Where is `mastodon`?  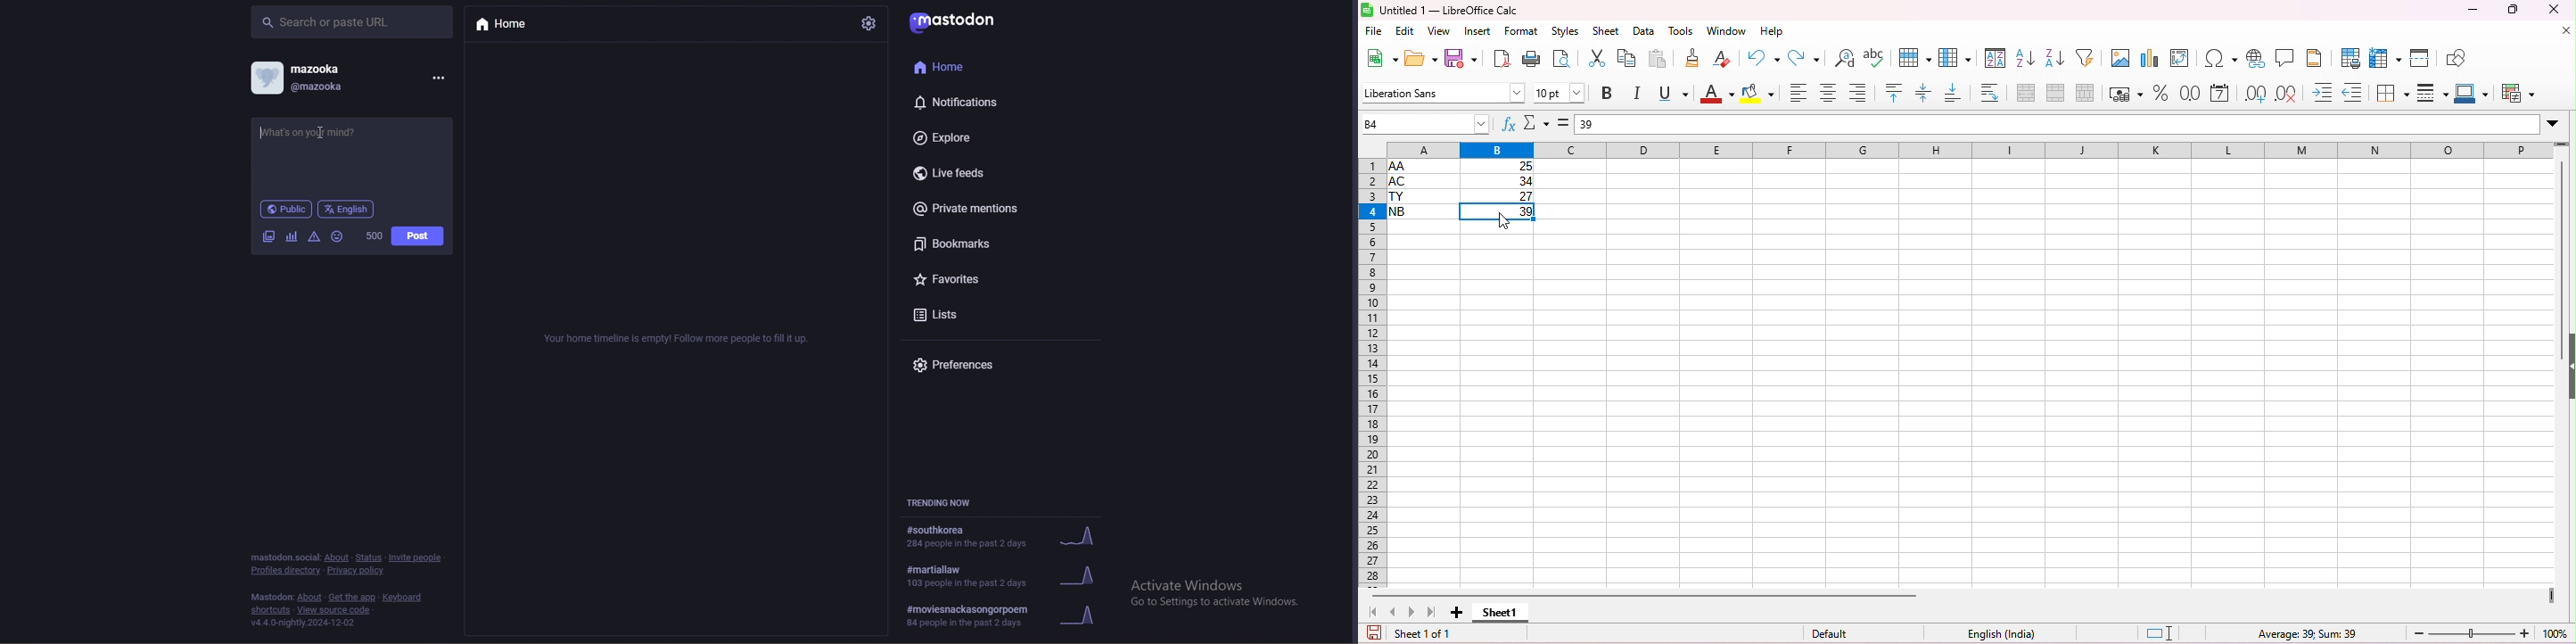 mastodon is located at coordinates (959, 22).